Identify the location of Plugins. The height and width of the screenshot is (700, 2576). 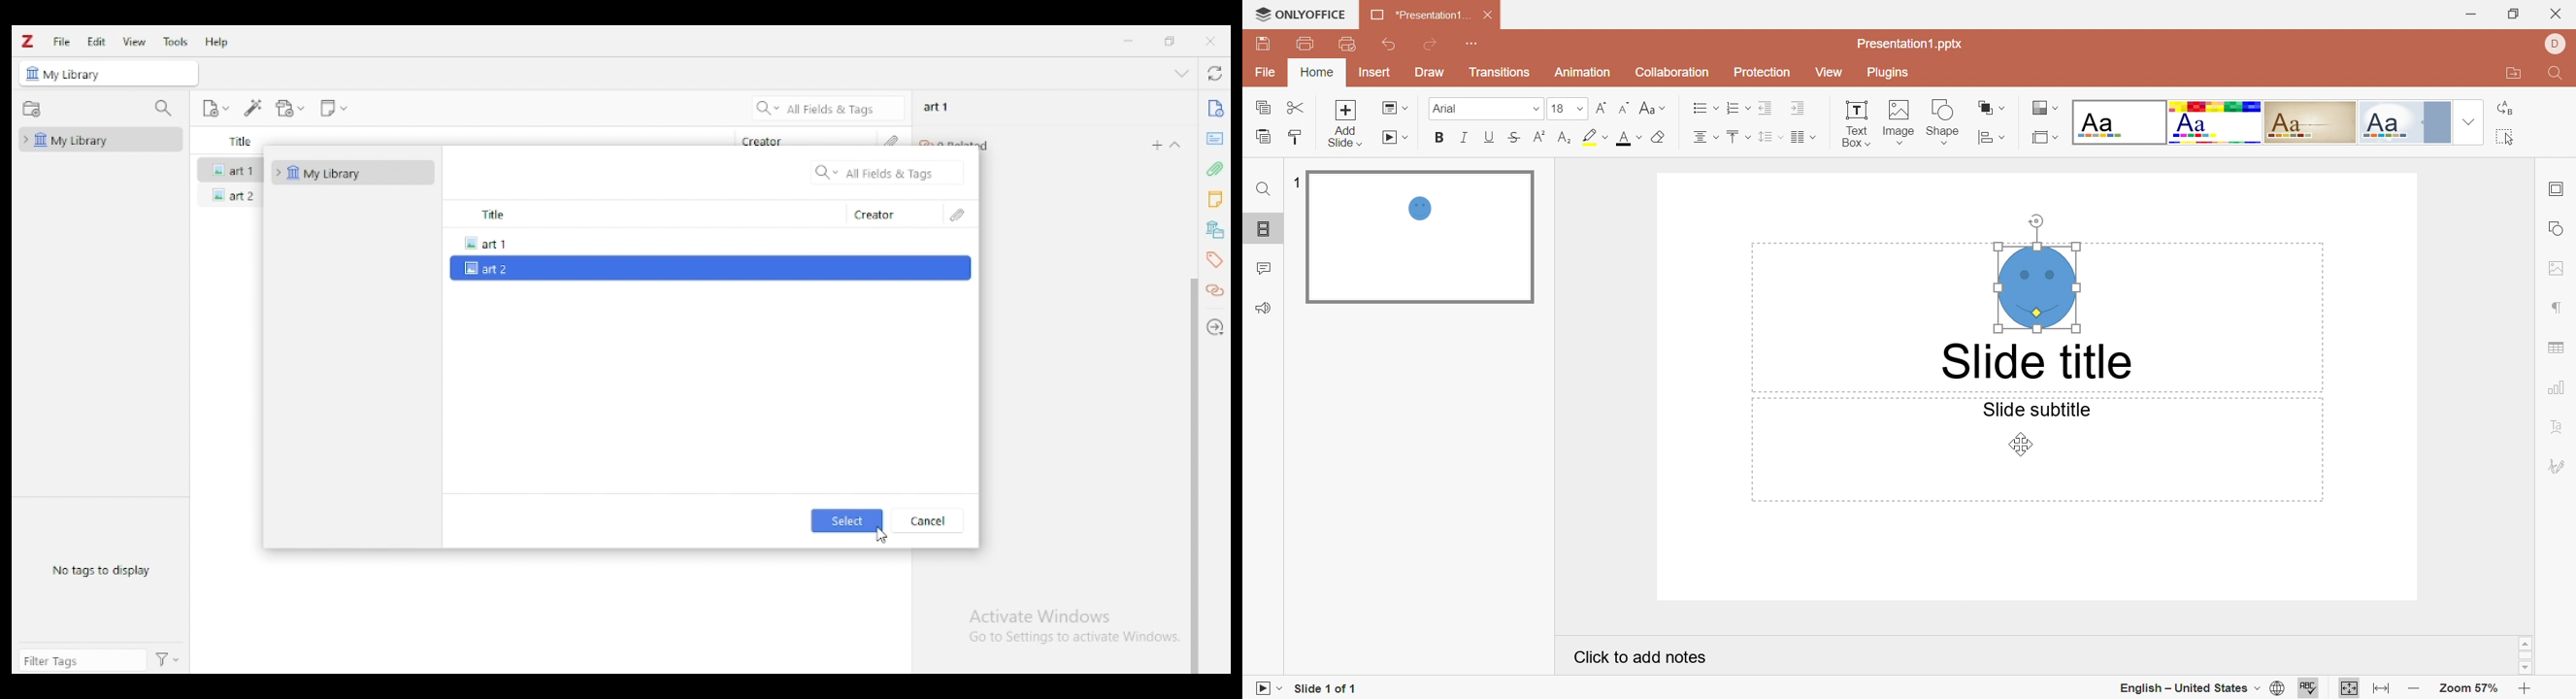
(1885, 74).